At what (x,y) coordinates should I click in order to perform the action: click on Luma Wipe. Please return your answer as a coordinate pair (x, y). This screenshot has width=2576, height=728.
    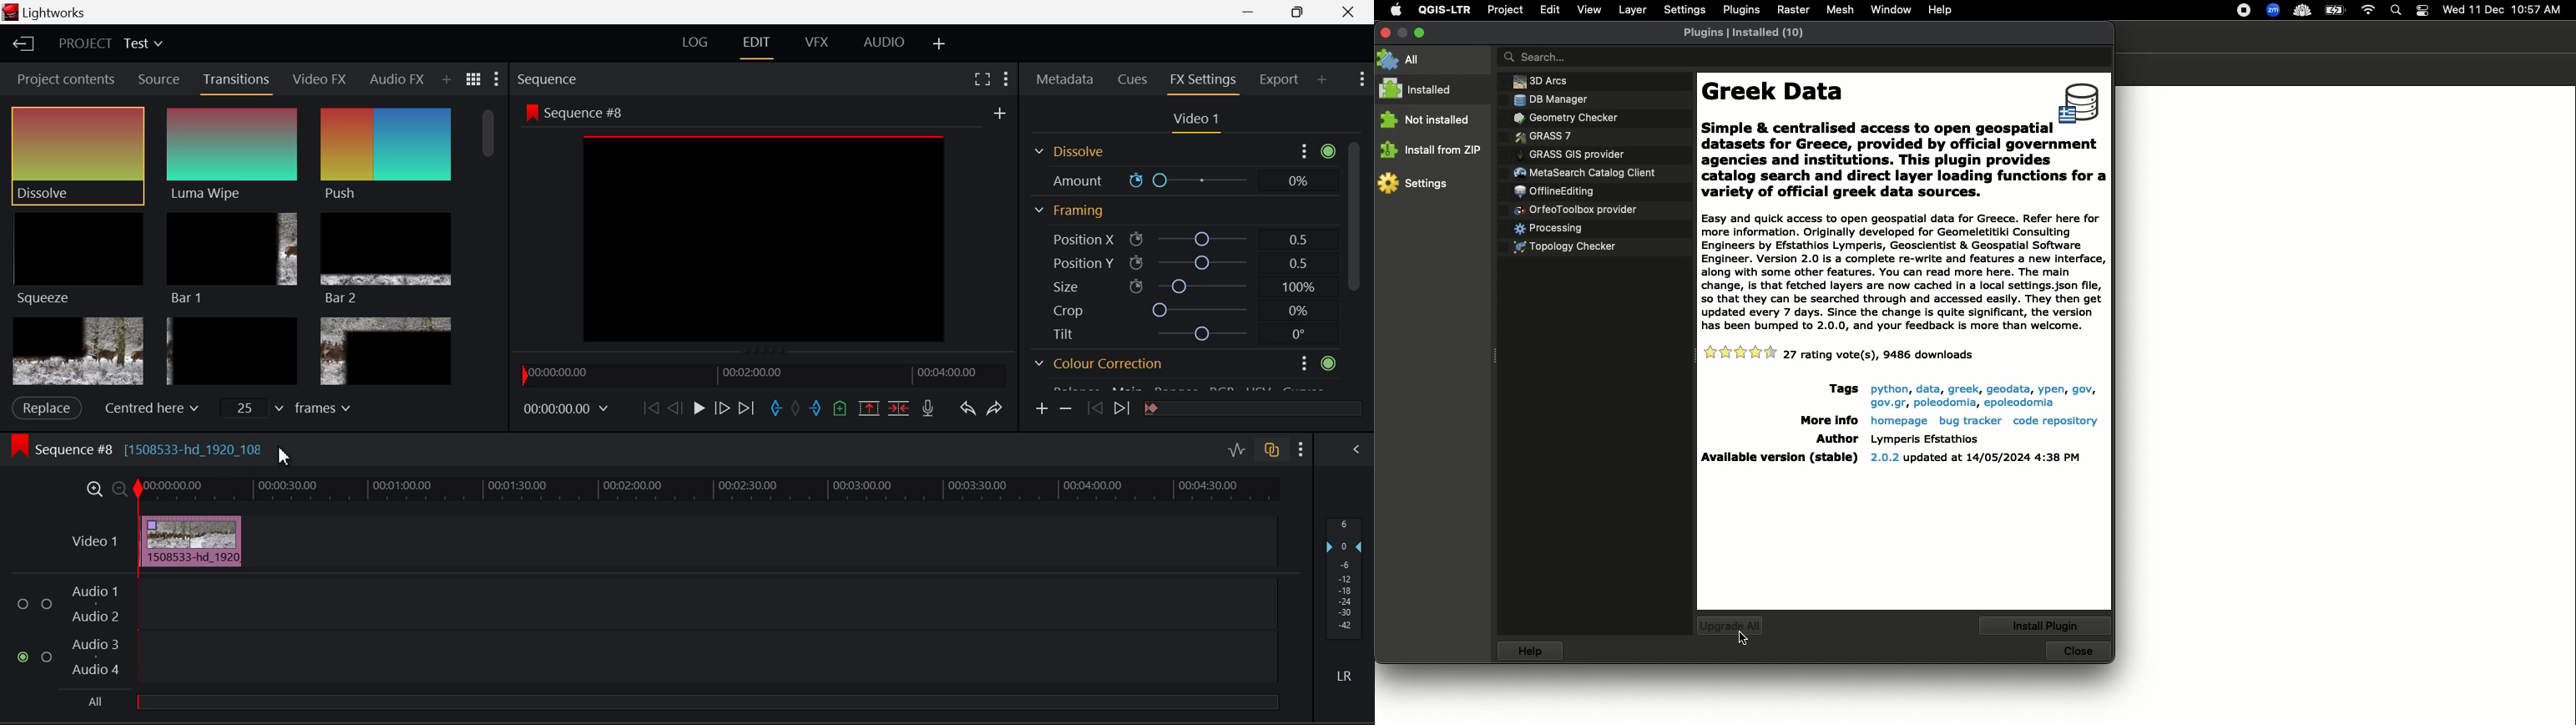
    Looking at the image, I should click on (232, 154).